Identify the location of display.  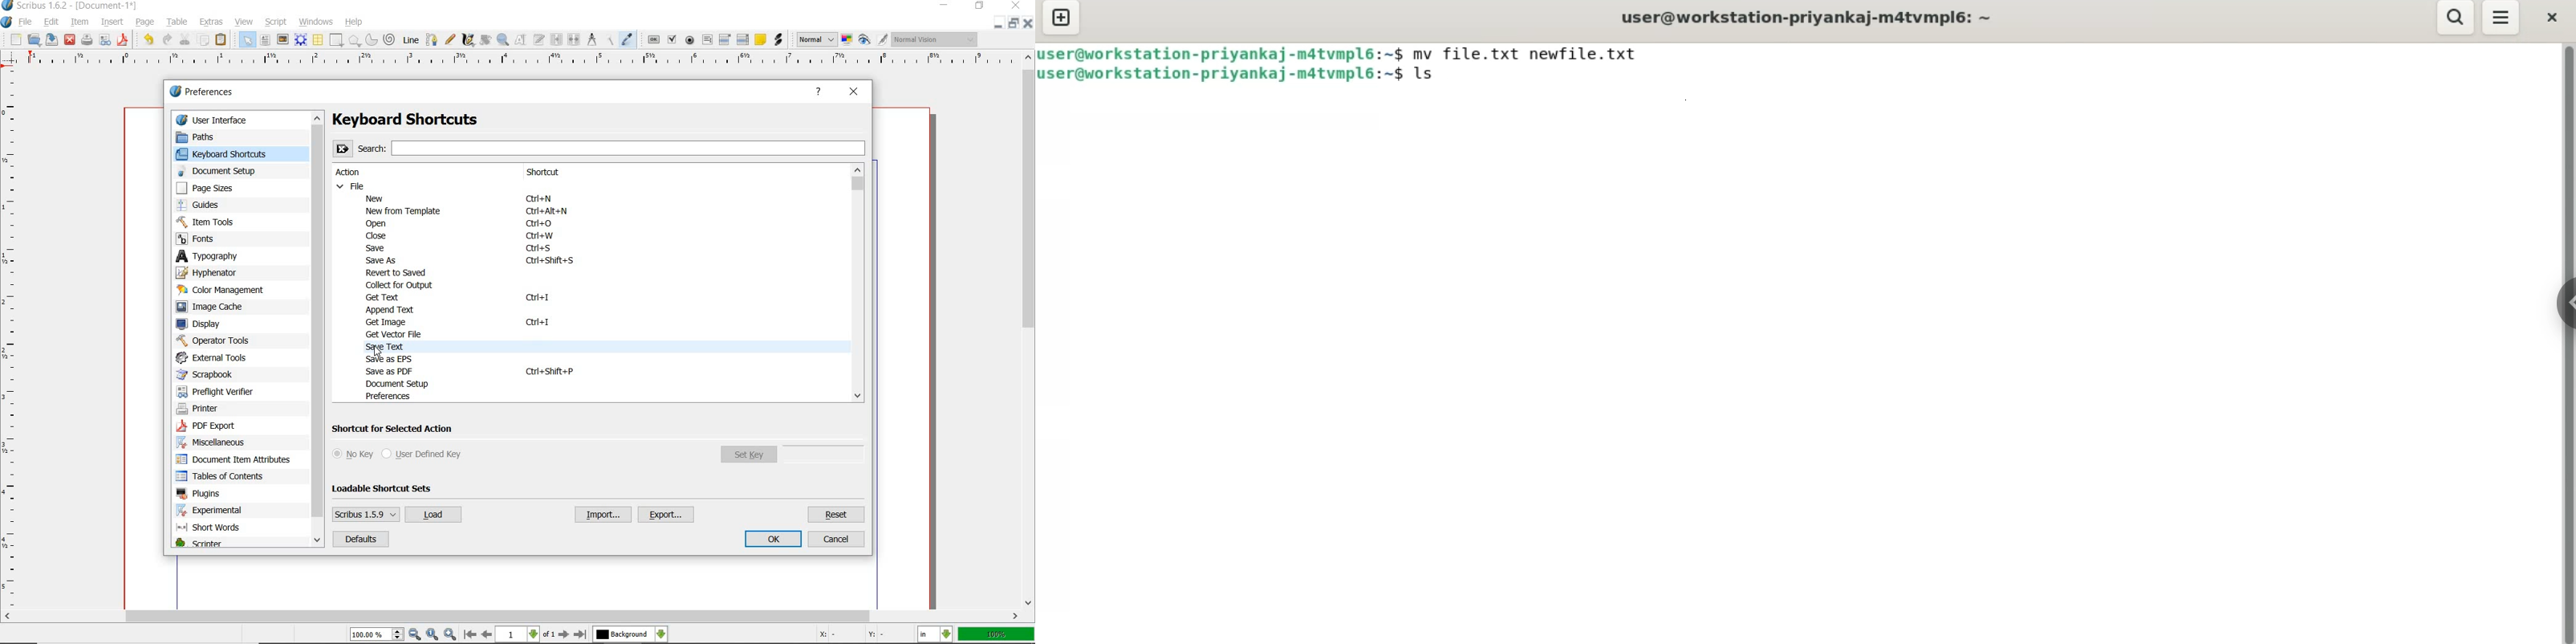
(205, 324).